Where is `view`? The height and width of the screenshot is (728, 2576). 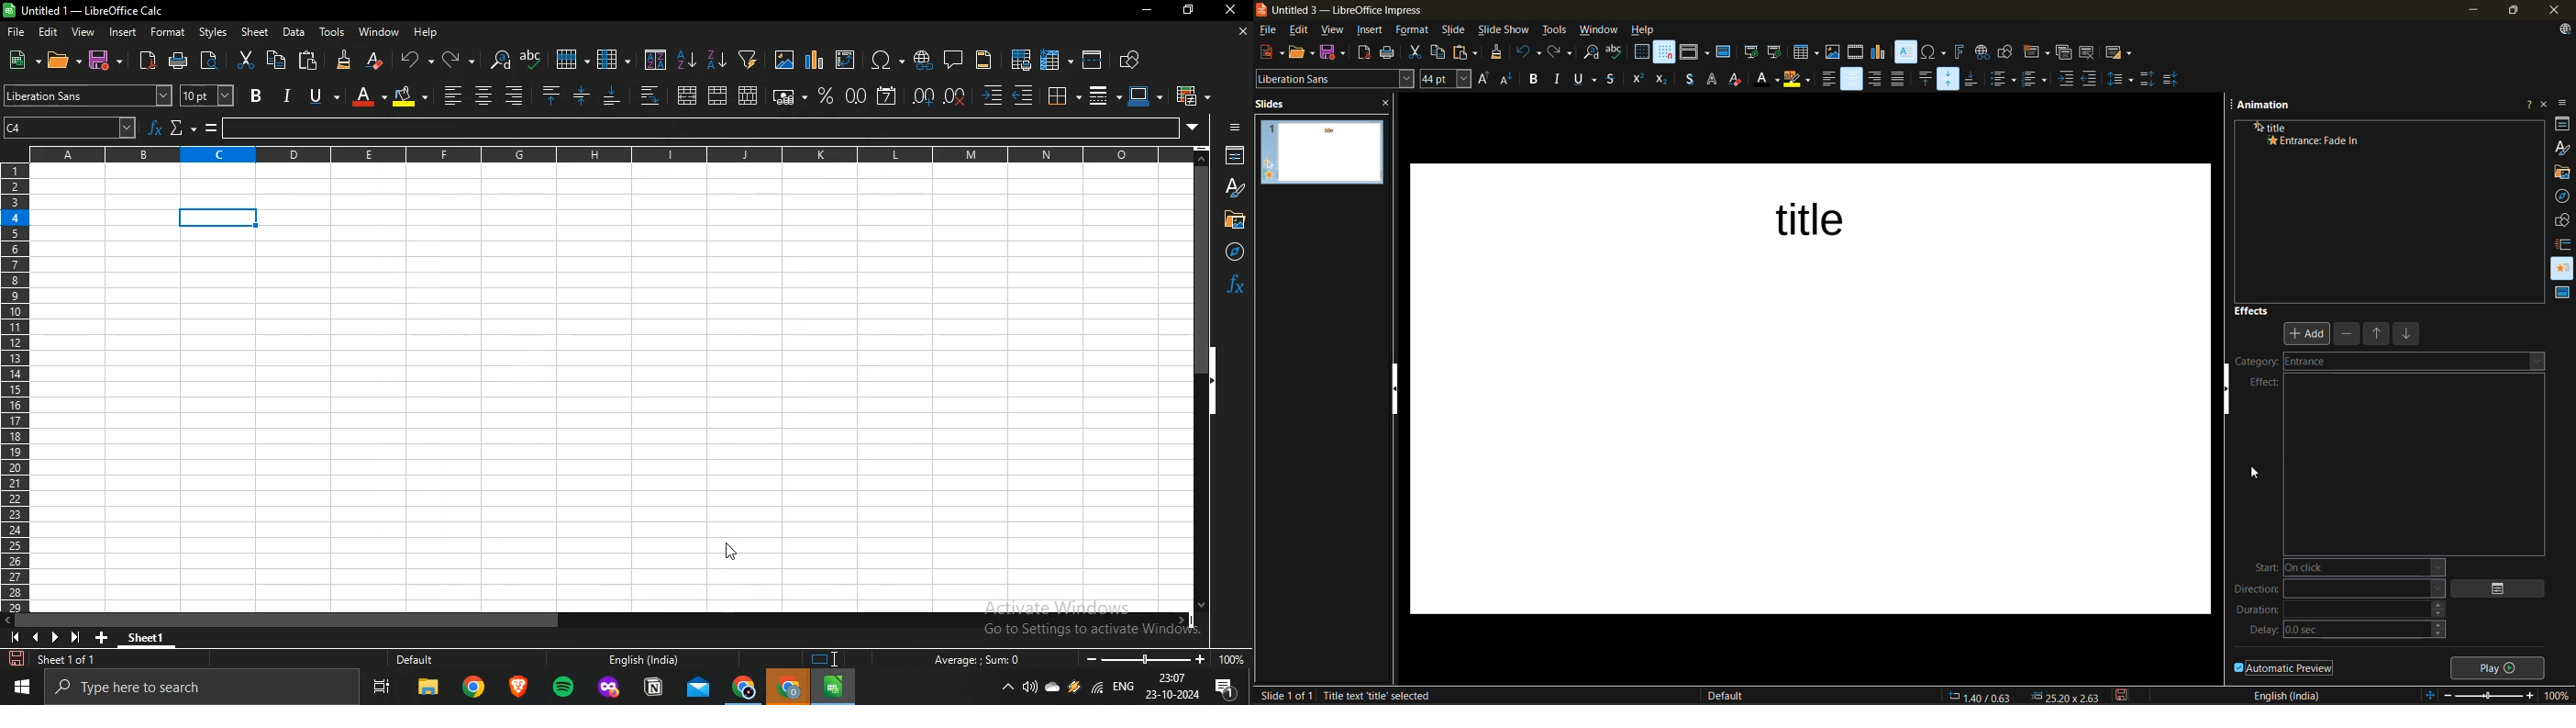 view is located at coordinates (1335, 31).